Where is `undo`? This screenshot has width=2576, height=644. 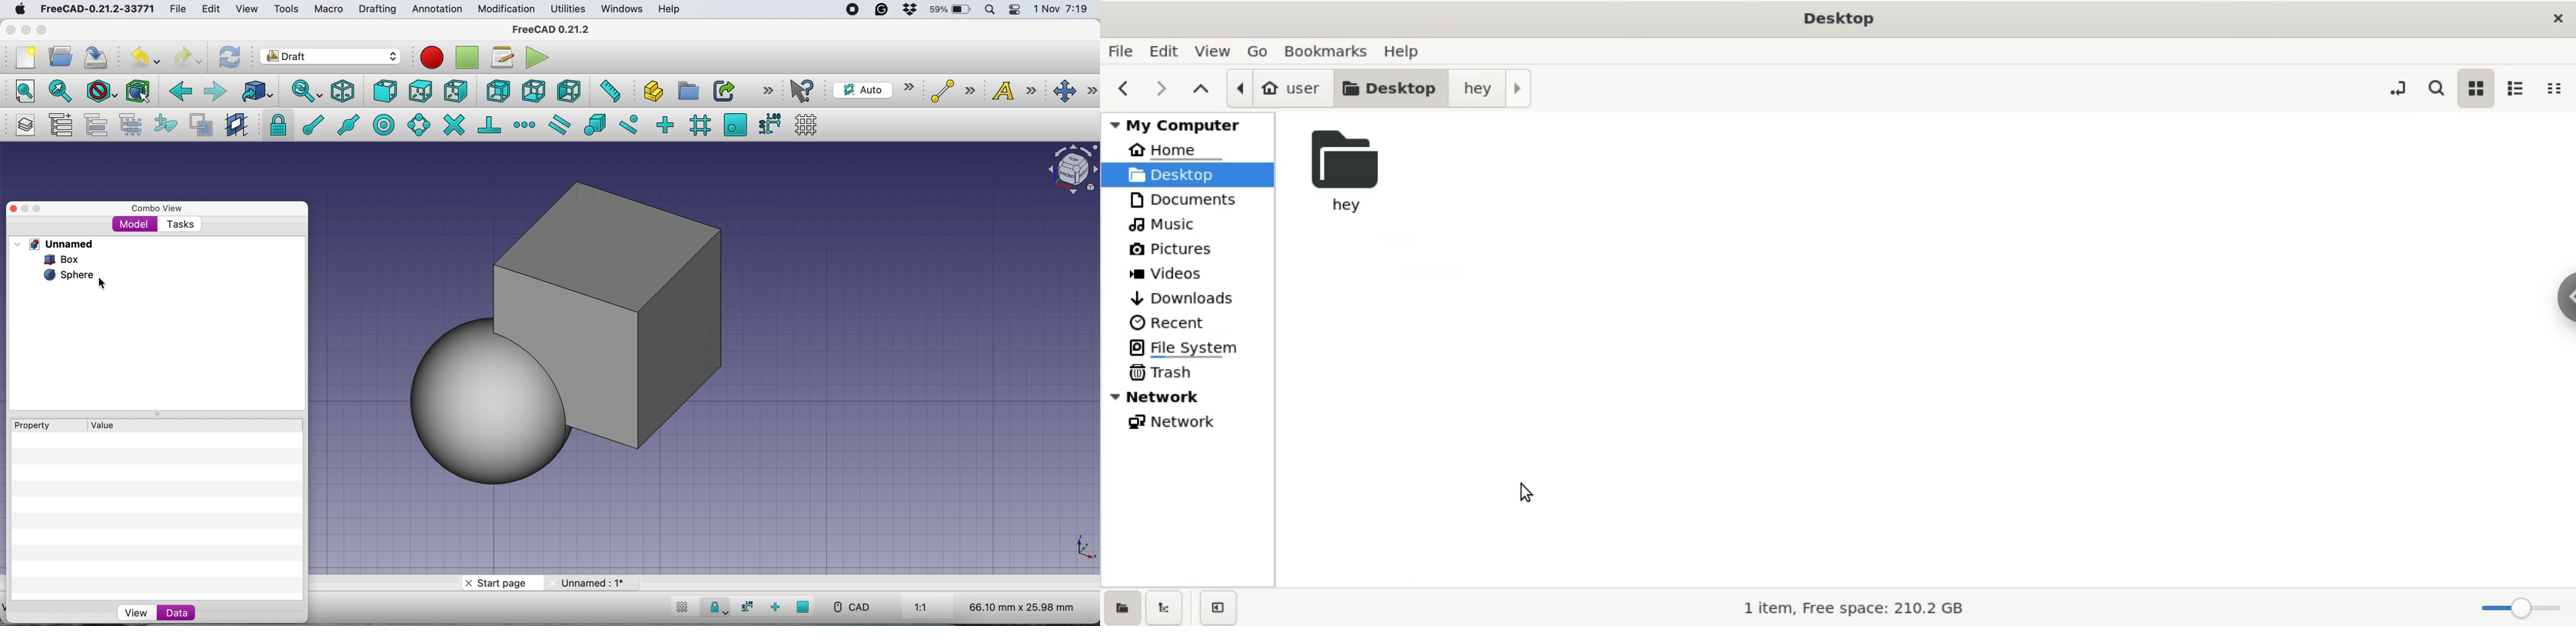
undo is located at coordinates (147, 56).